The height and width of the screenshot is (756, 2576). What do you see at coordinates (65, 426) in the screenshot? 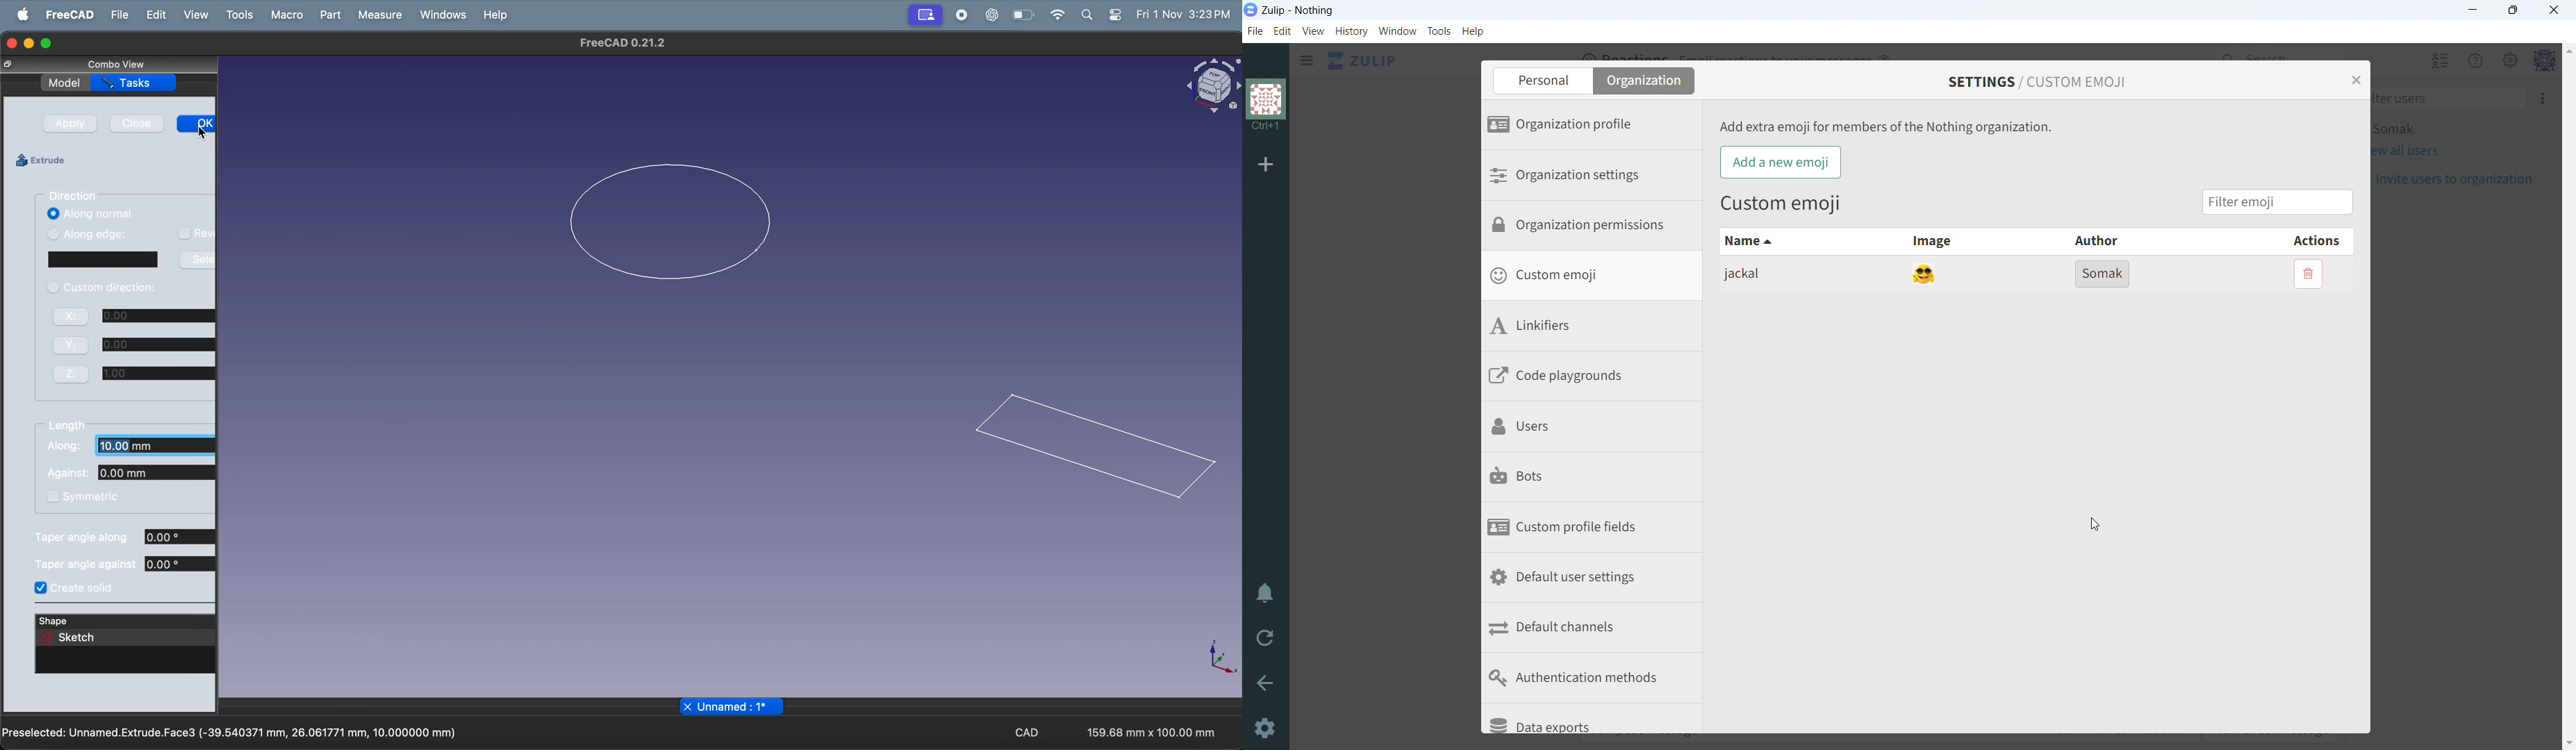
I see `length` at bounding box center [65, 426].